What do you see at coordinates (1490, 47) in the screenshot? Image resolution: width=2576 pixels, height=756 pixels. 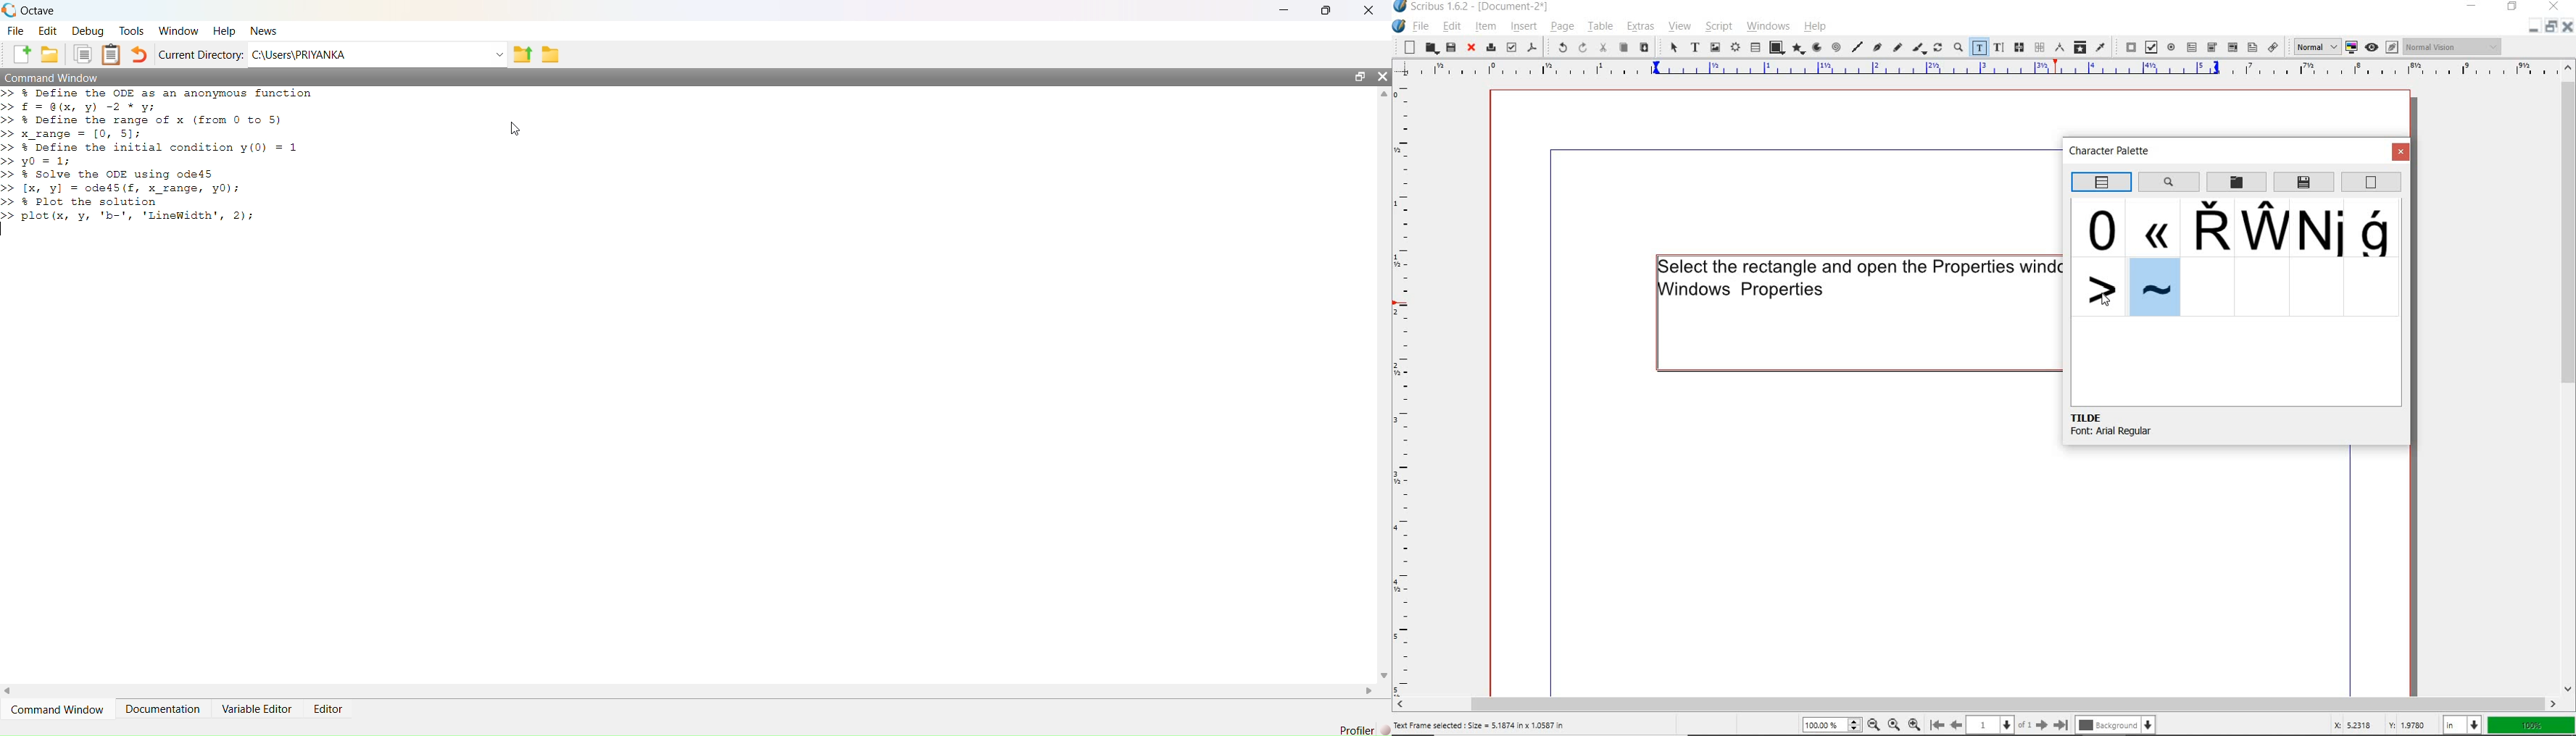 I see `print` at bounding box center [1490, 47].